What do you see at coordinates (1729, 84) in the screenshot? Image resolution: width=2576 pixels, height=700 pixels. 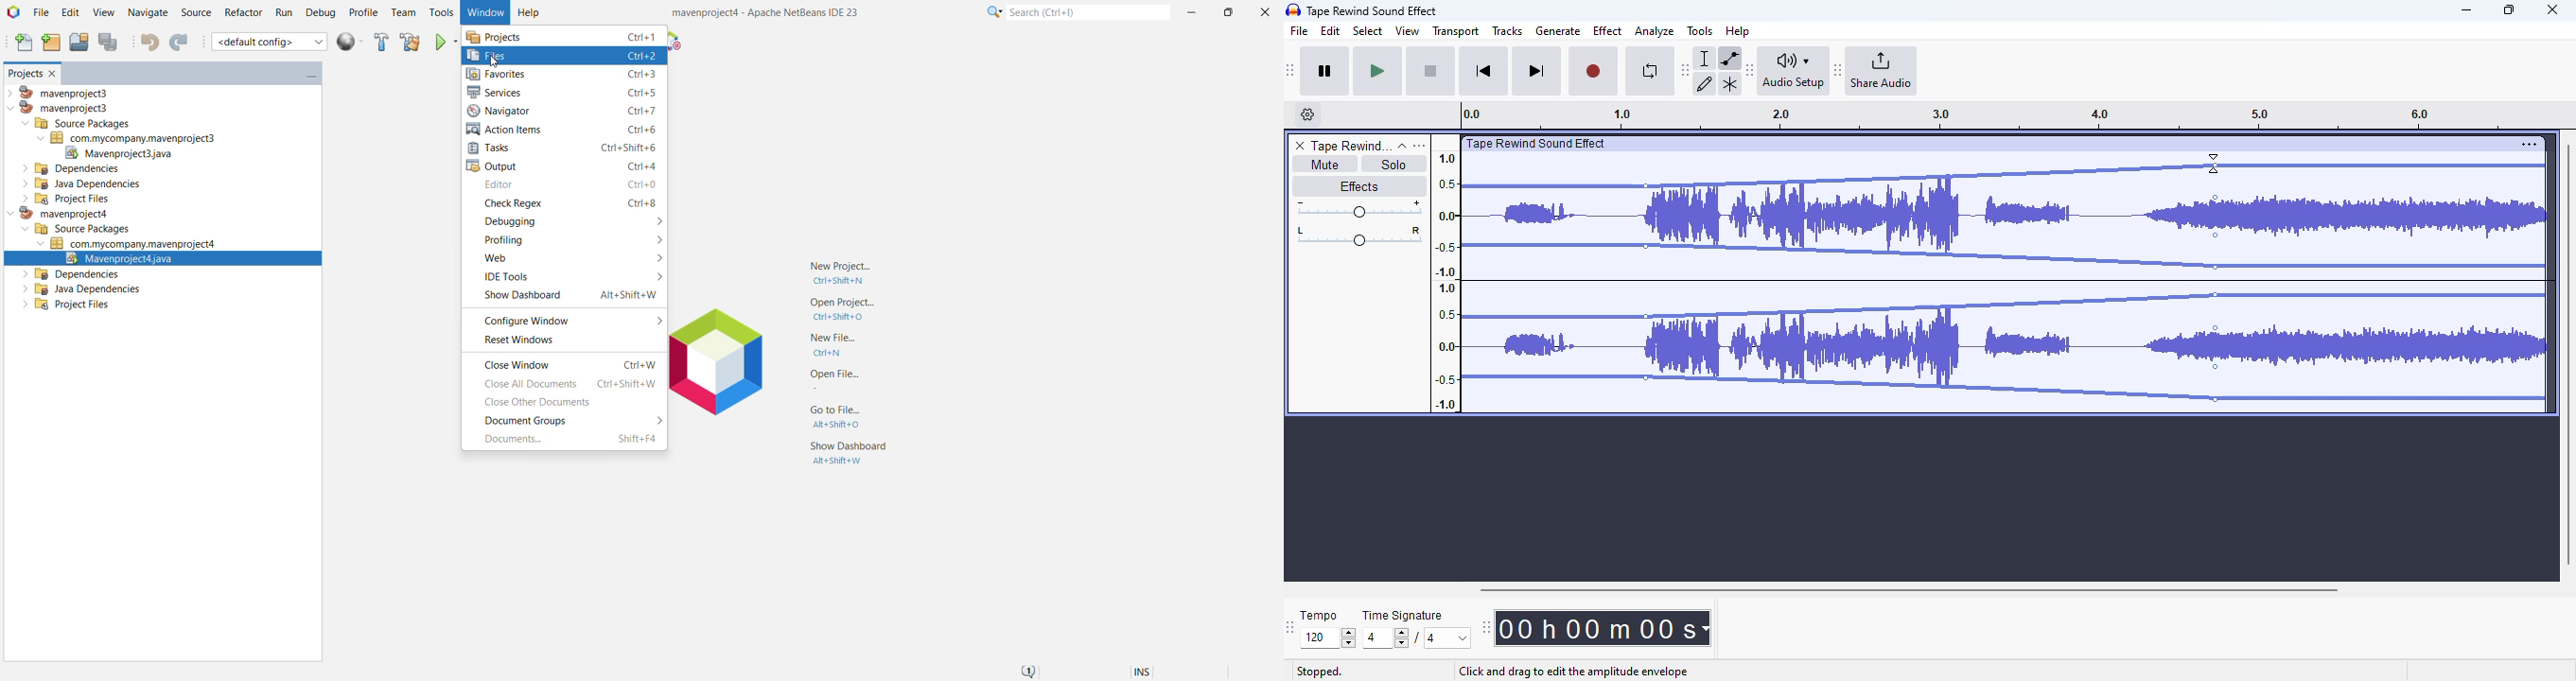 I see `multi-tool` at bounding box center [1729, 84].